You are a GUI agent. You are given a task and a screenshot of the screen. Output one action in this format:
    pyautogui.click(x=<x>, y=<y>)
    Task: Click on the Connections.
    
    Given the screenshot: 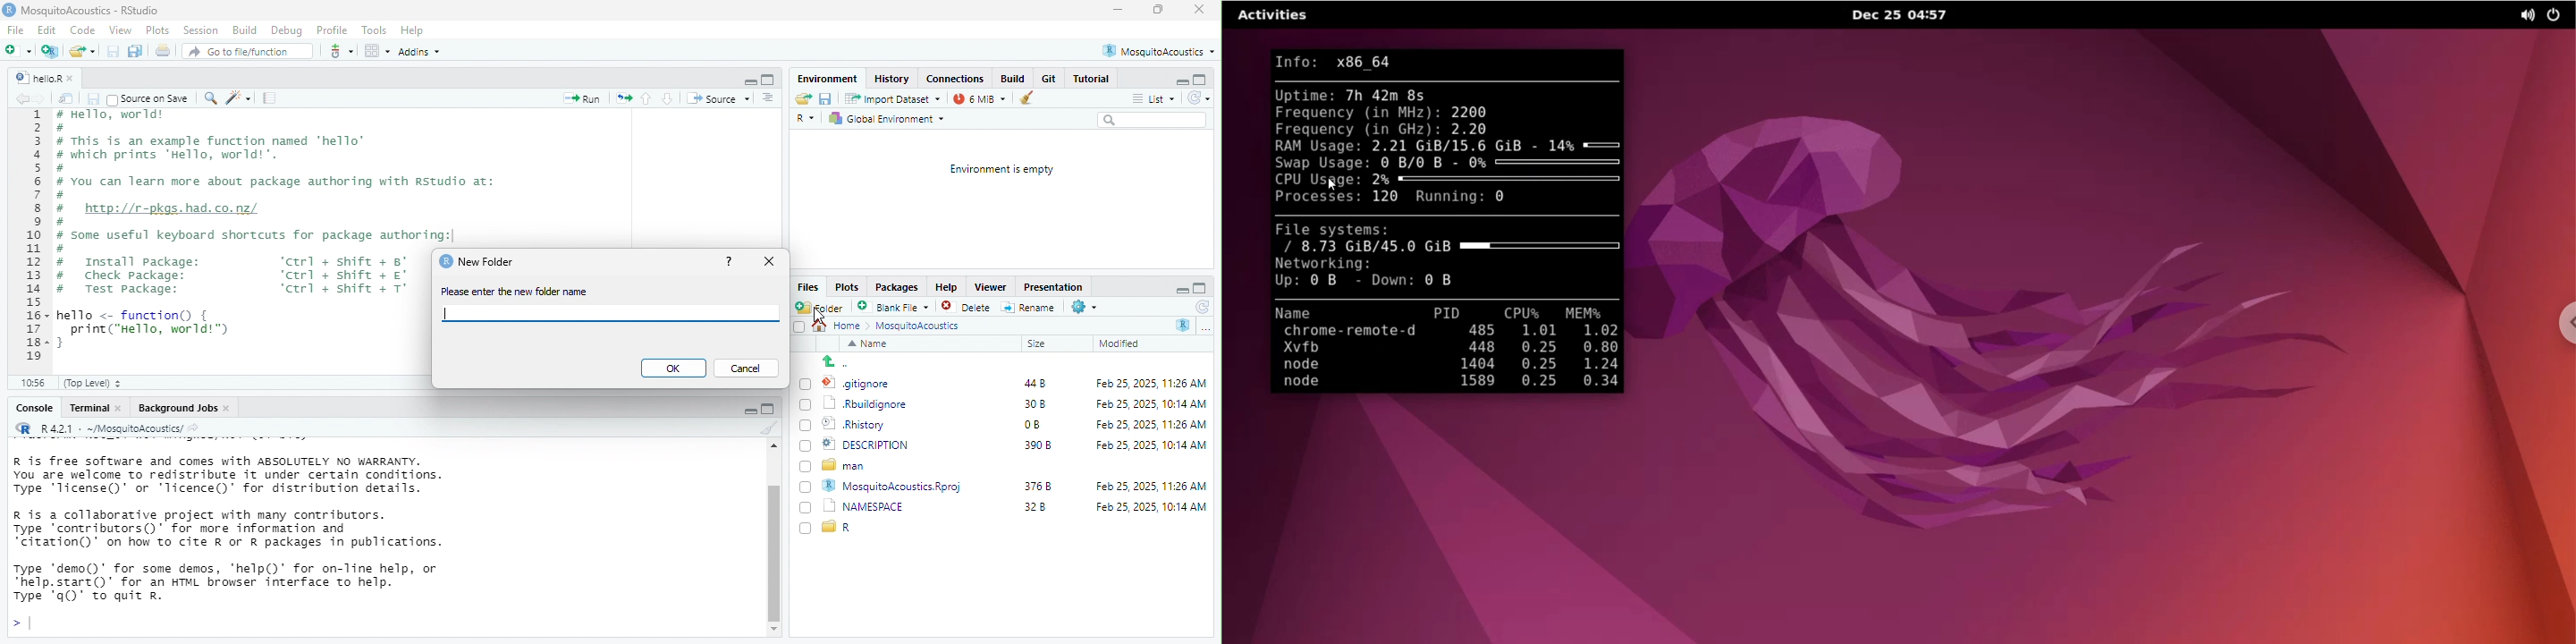 What is the action you would take?
    pyautogui.click(x=957, y=78)
    